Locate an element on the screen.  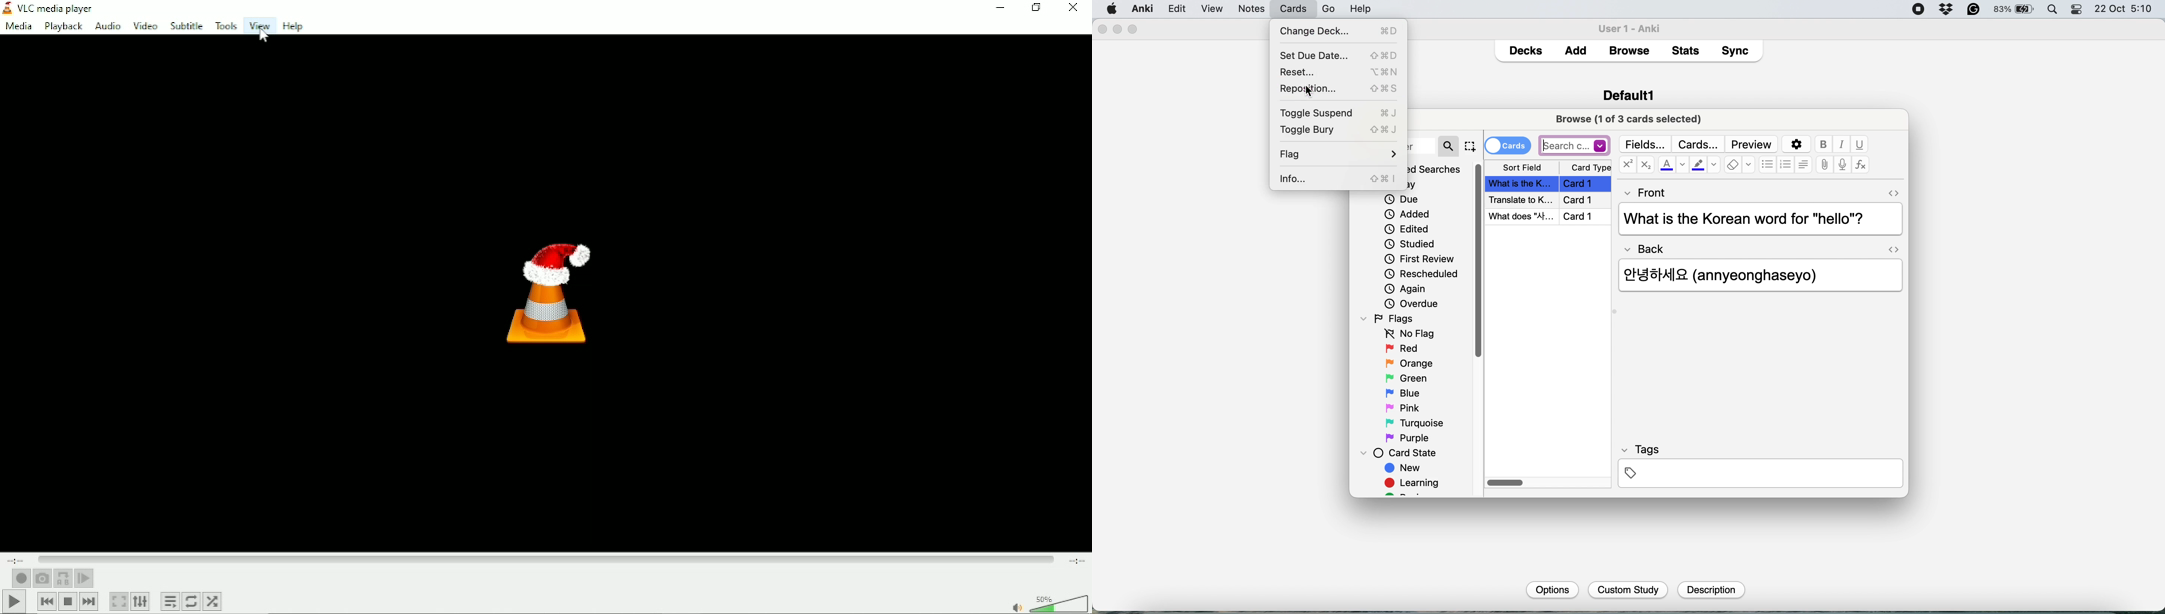
user 1 - Anki is located at coordinates (1634, 27).